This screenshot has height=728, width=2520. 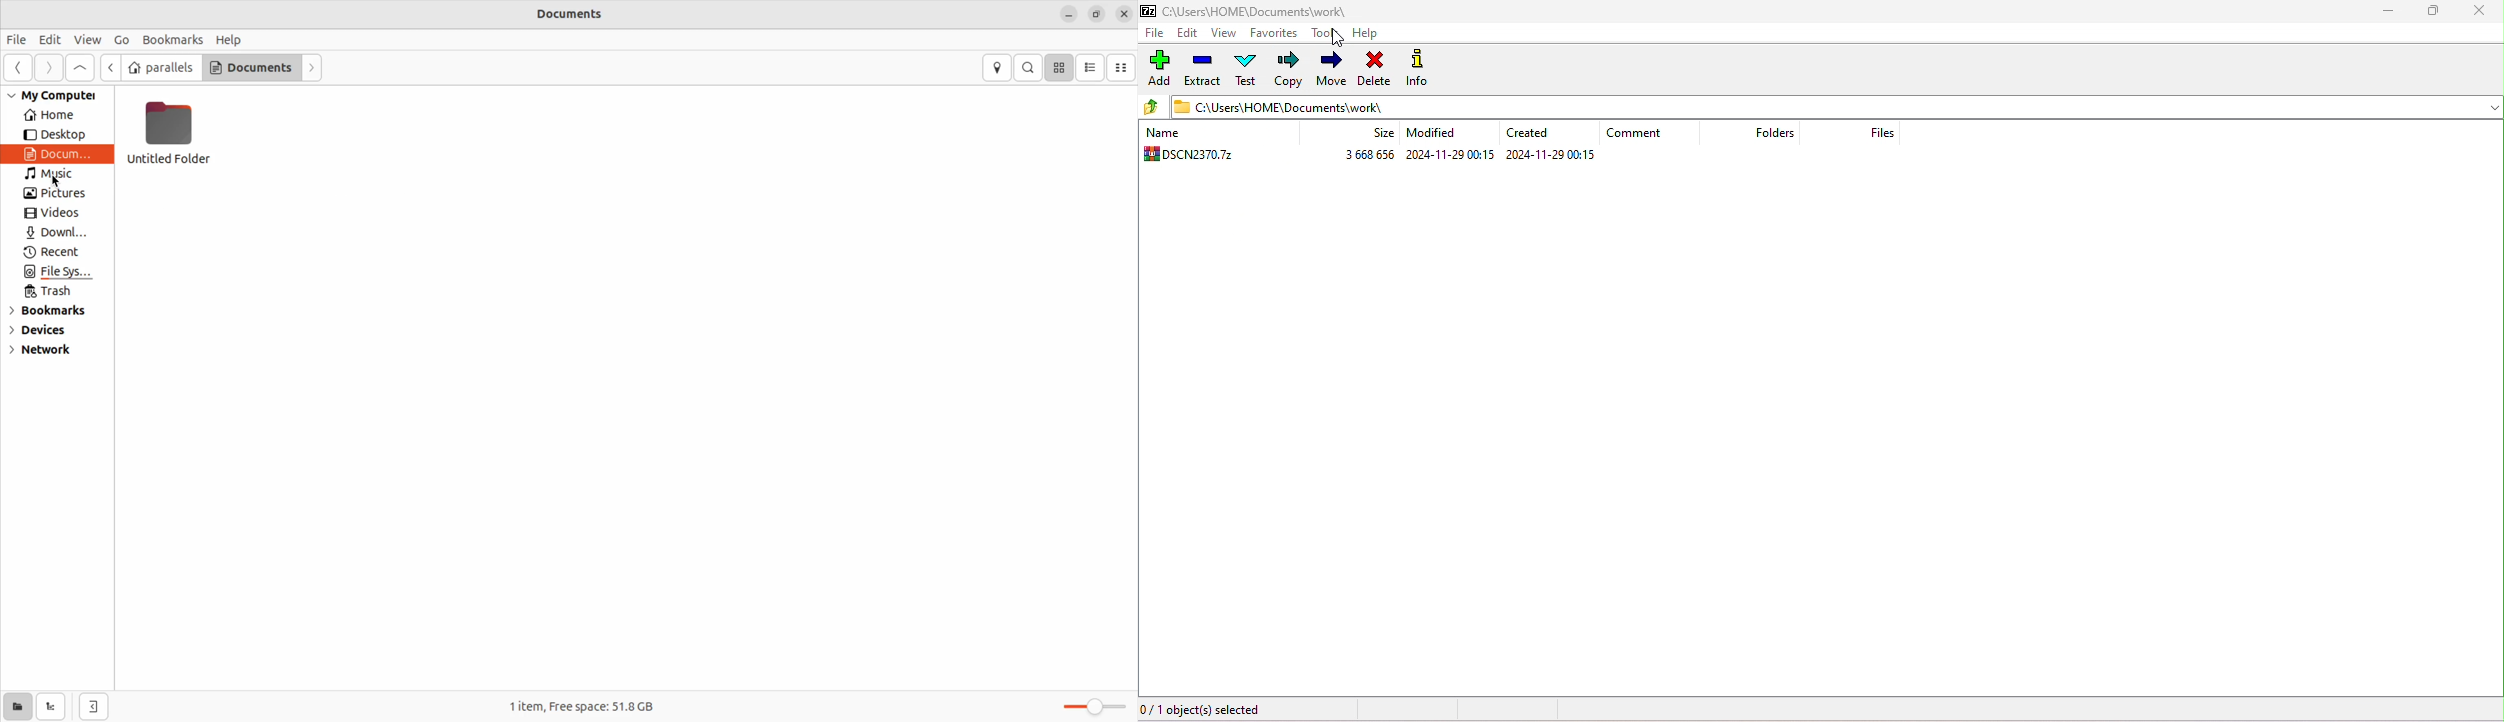 What do you see at coordinates (86, 40) in the screenshot?
I see `View` at bounding box center [86, 40].